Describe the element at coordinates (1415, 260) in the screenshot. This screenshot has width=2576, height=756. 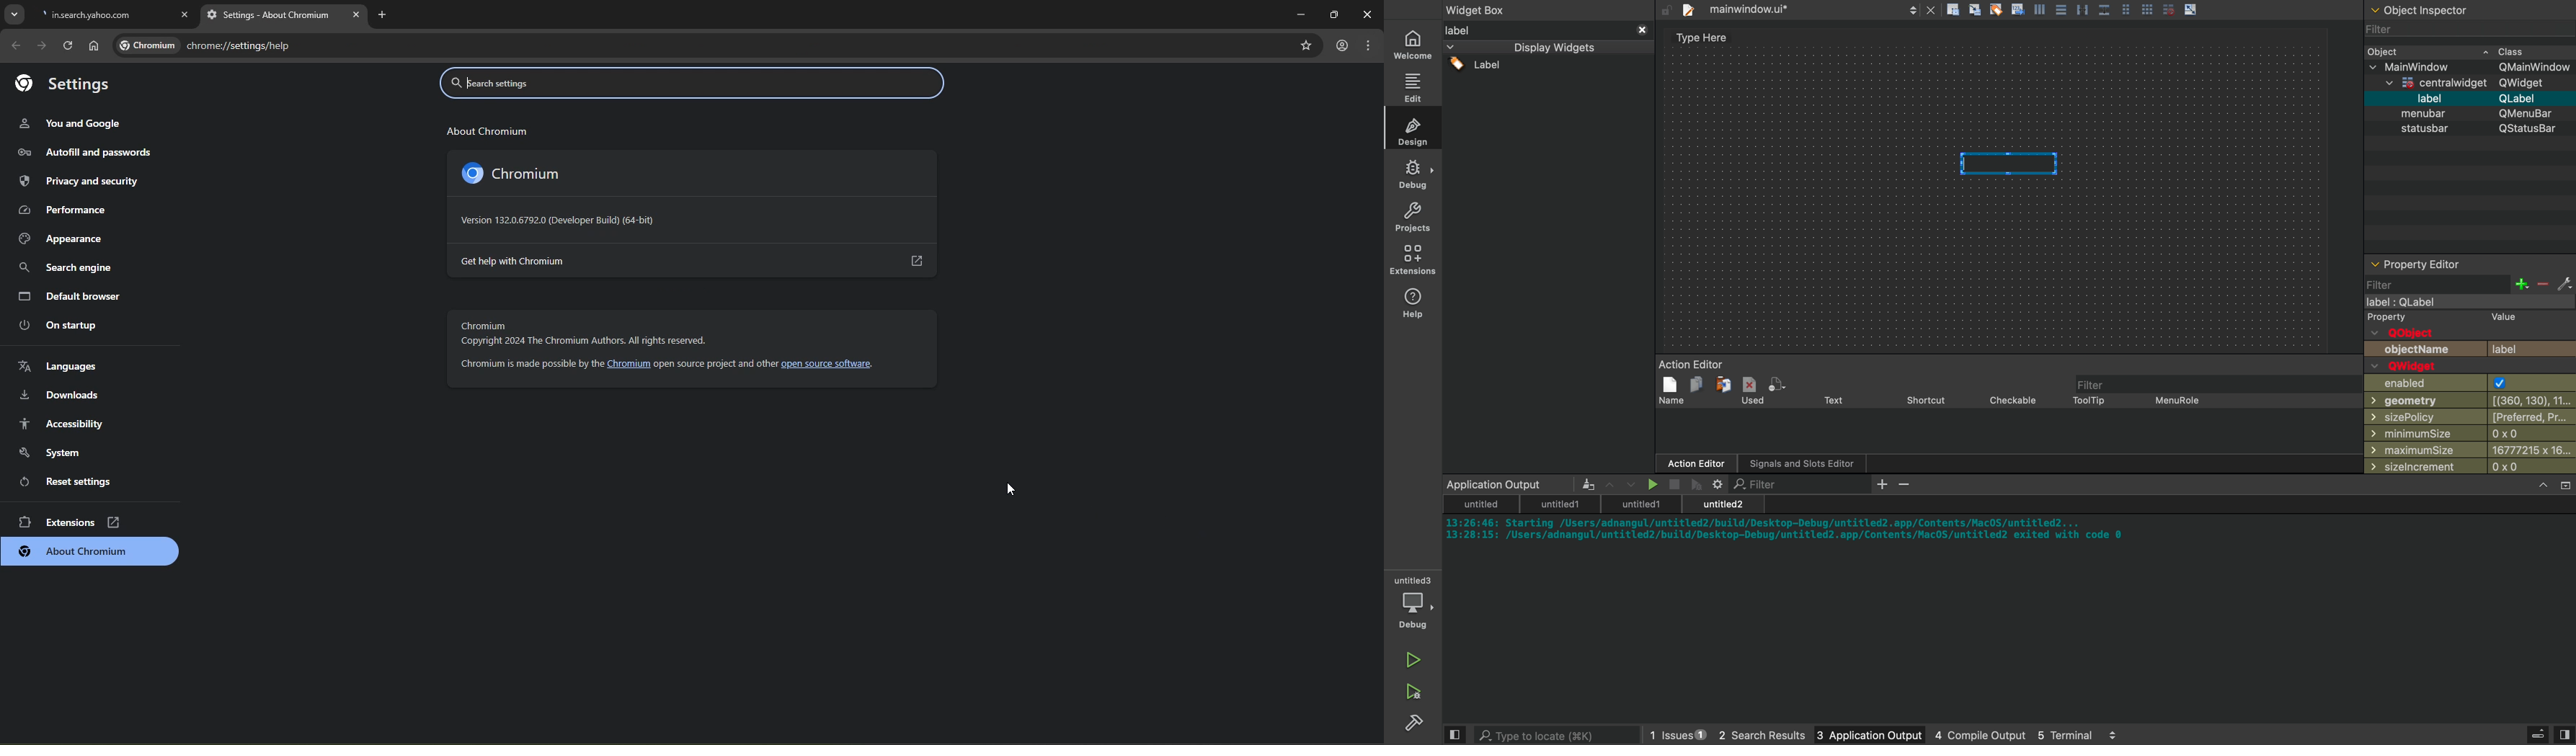
I see `extensions` at that location.